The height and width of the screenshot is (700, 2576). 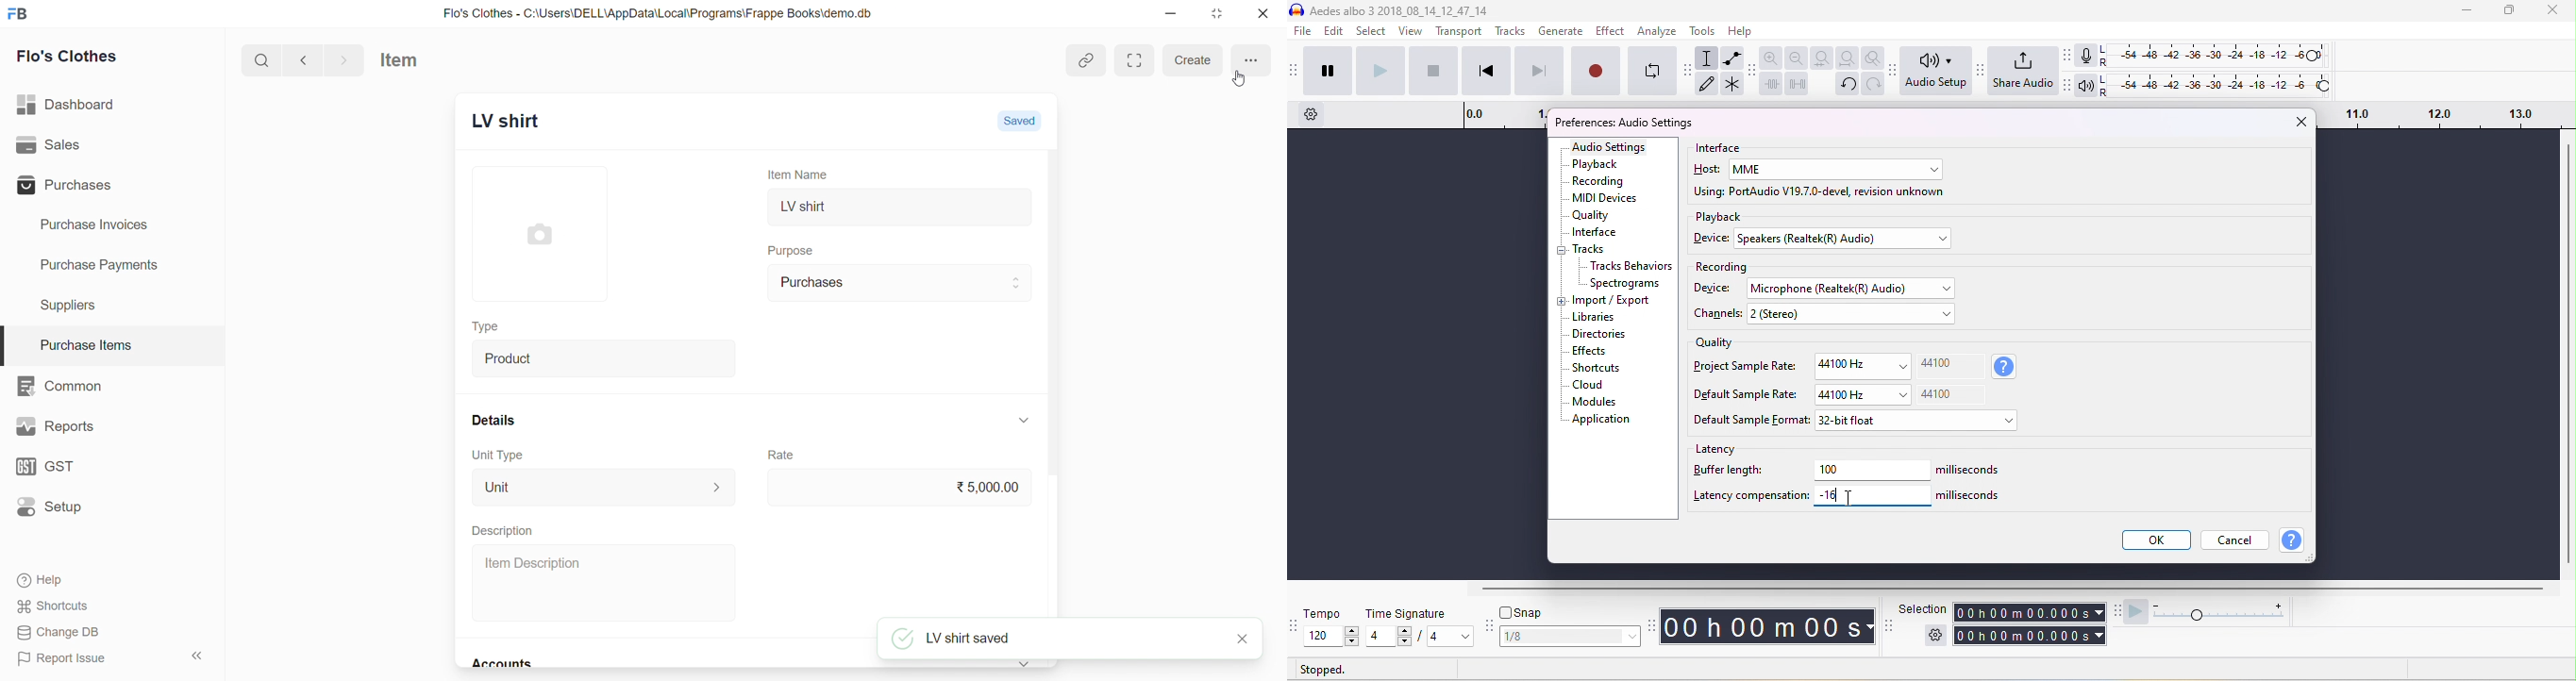 What do you see at coordinates (901, 283) in the screenshot?
I see `Purchases` at bounding box center [901, 283].